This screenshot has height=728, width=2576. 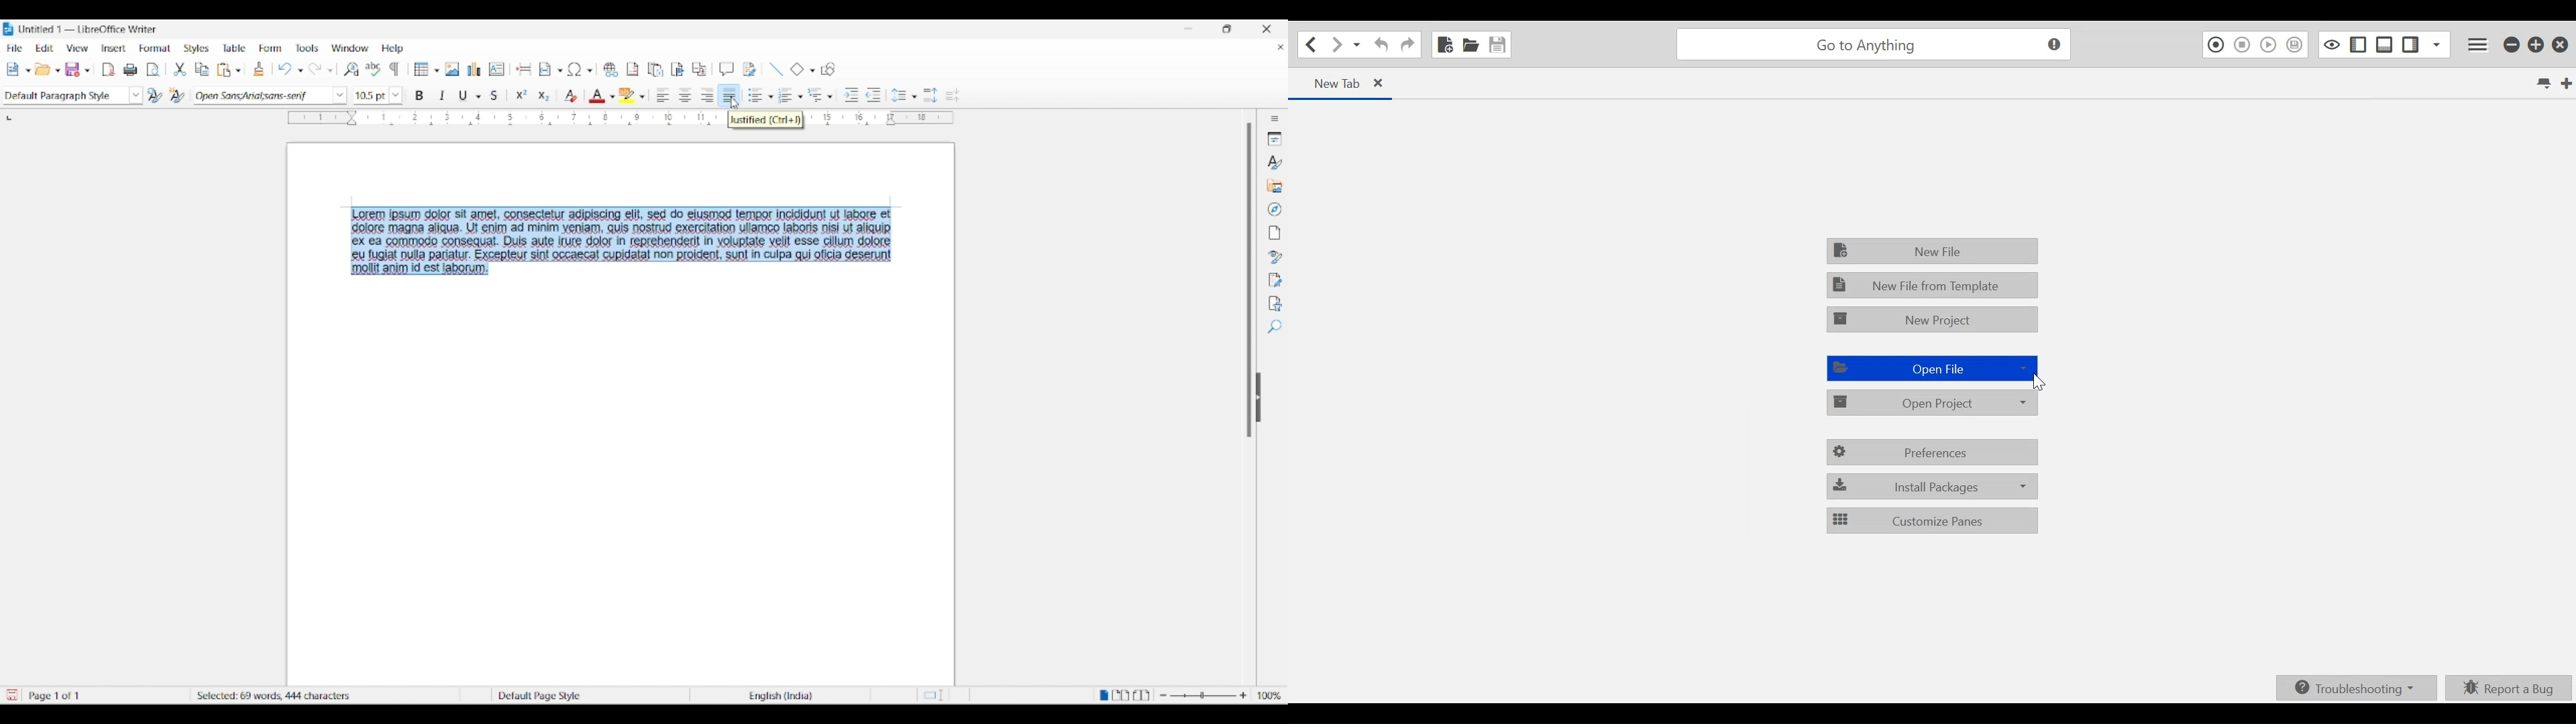 What do you see at coordinates (539, 695) in the screenshot?
I see `Default Page Style` at bounding box center [539, 695].